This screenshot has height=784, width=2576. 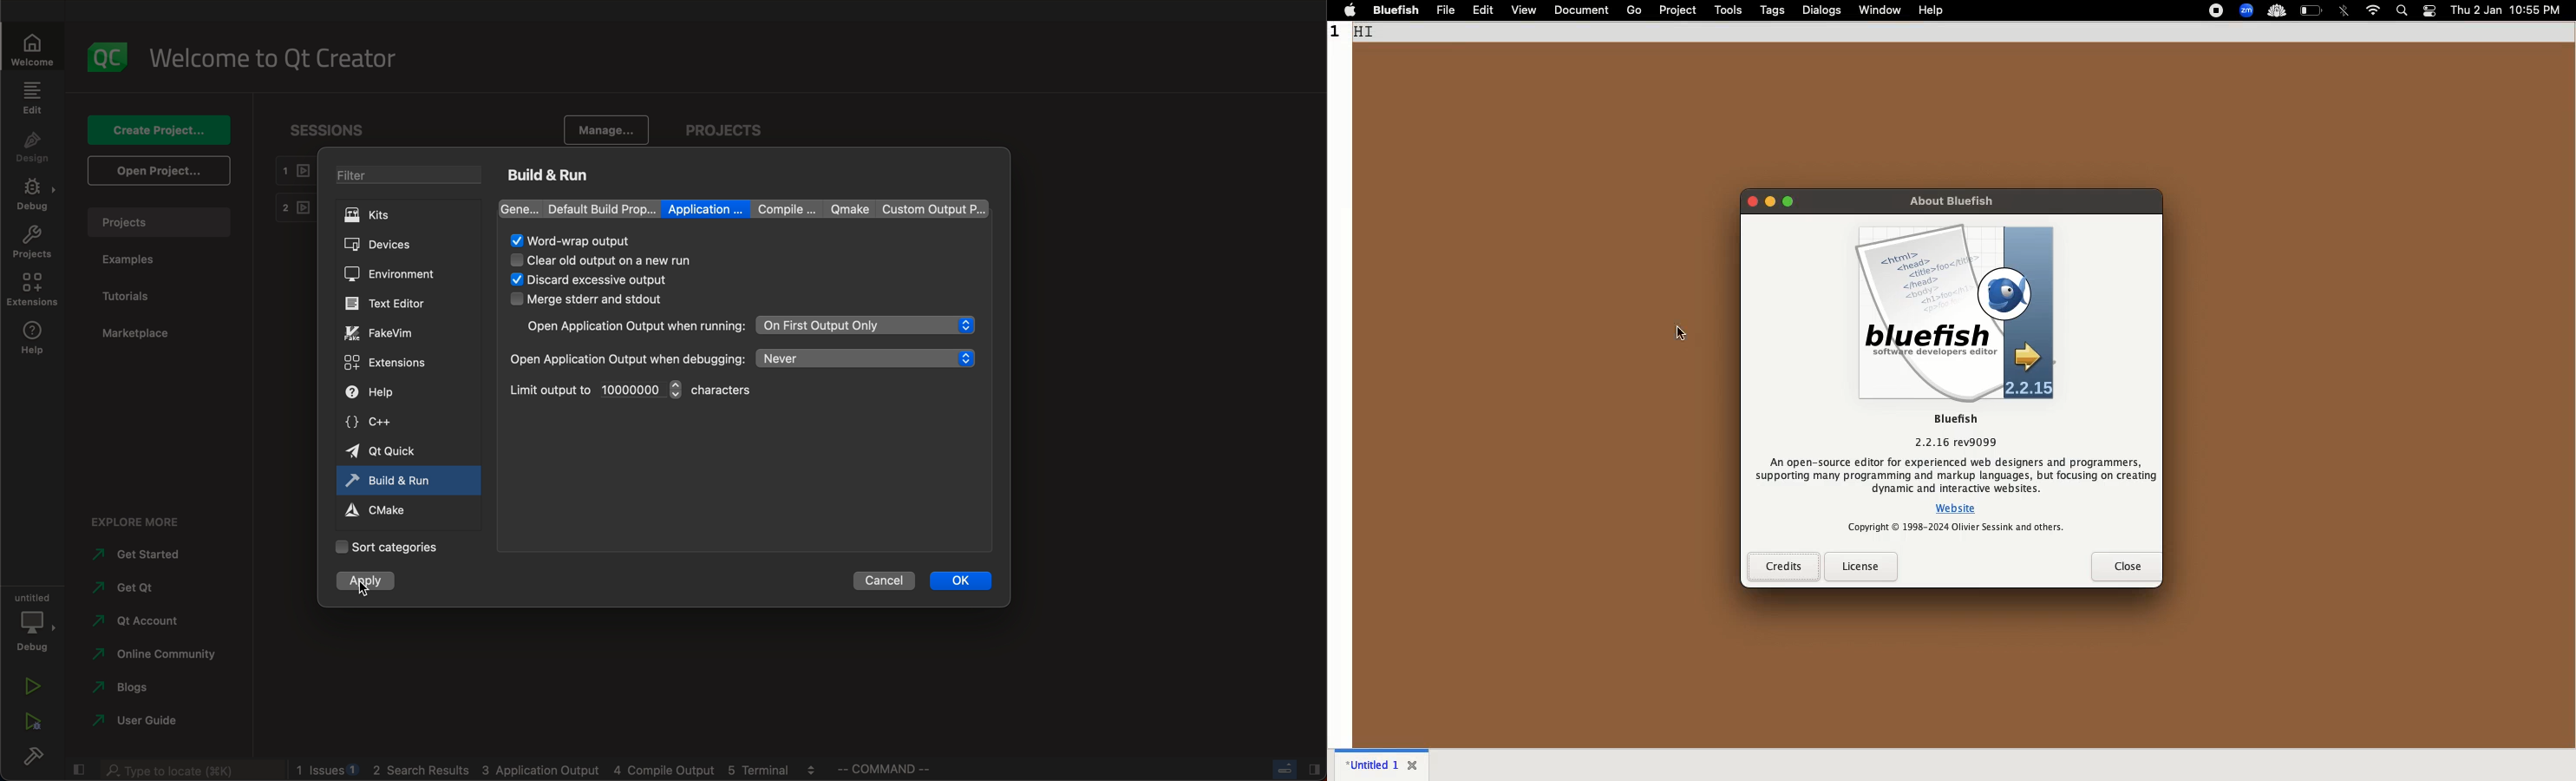 I want to click on community, so click(x=150, y=657).